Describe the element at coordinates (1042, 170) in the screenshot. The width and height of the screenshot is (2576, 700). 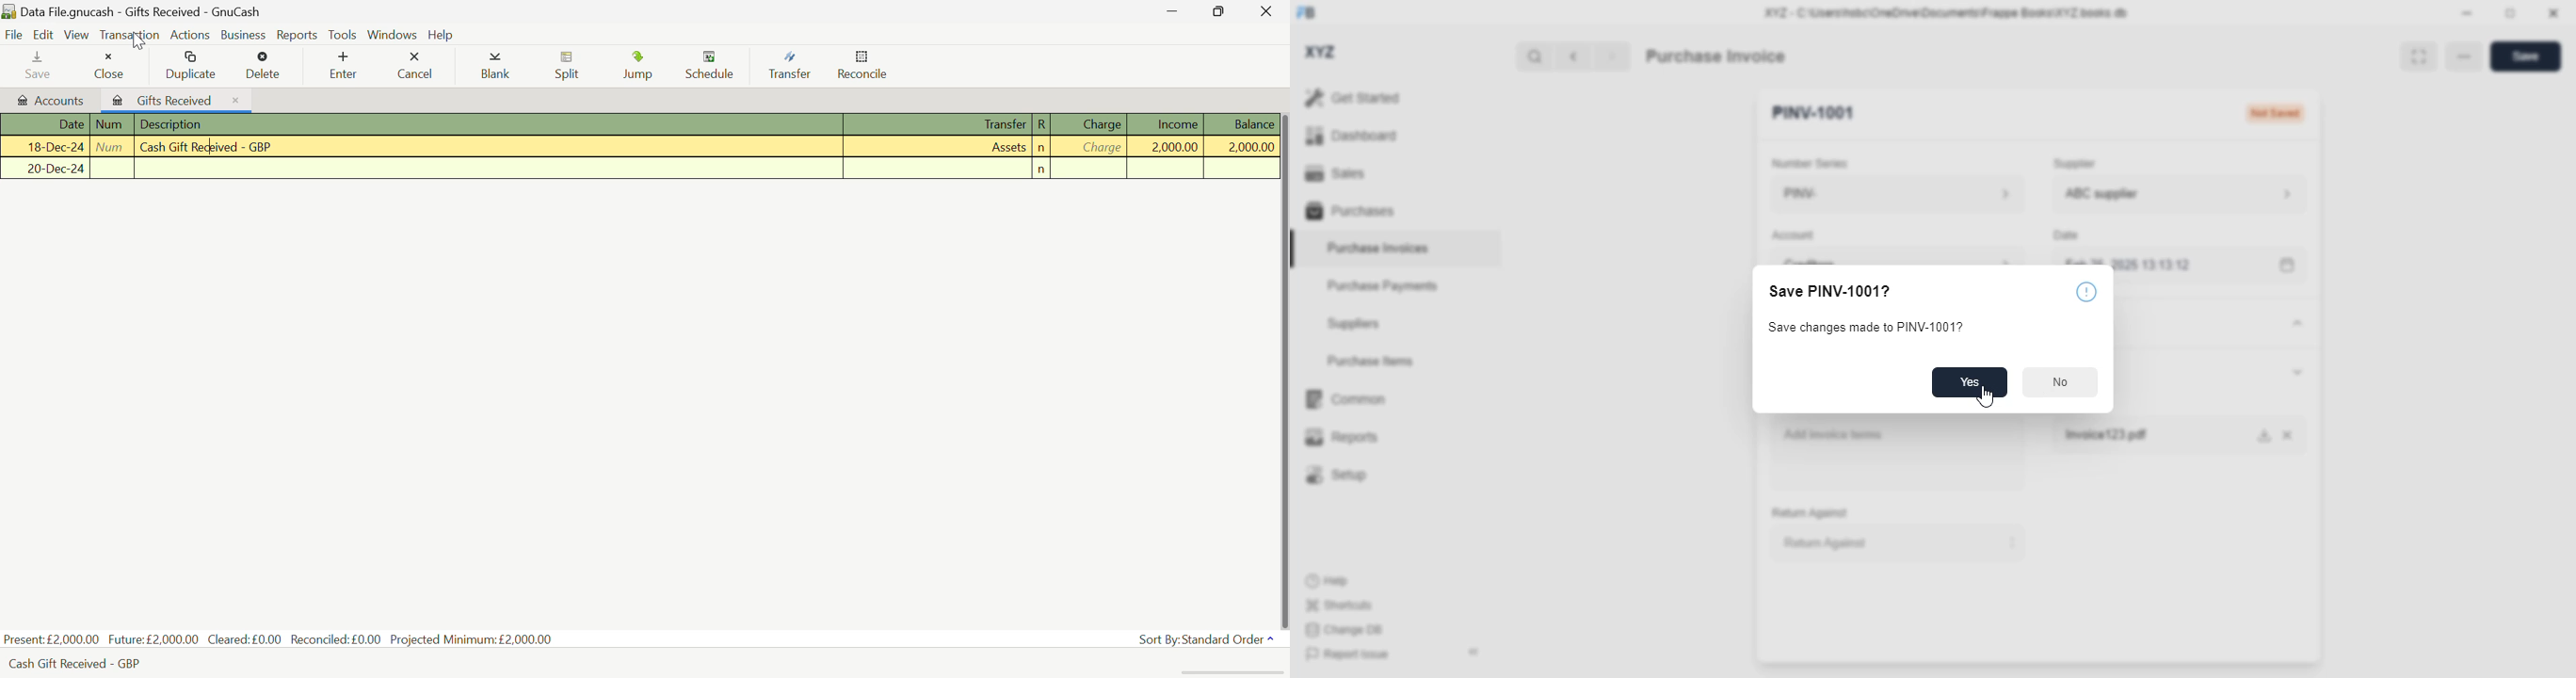
I see `n` at that location.